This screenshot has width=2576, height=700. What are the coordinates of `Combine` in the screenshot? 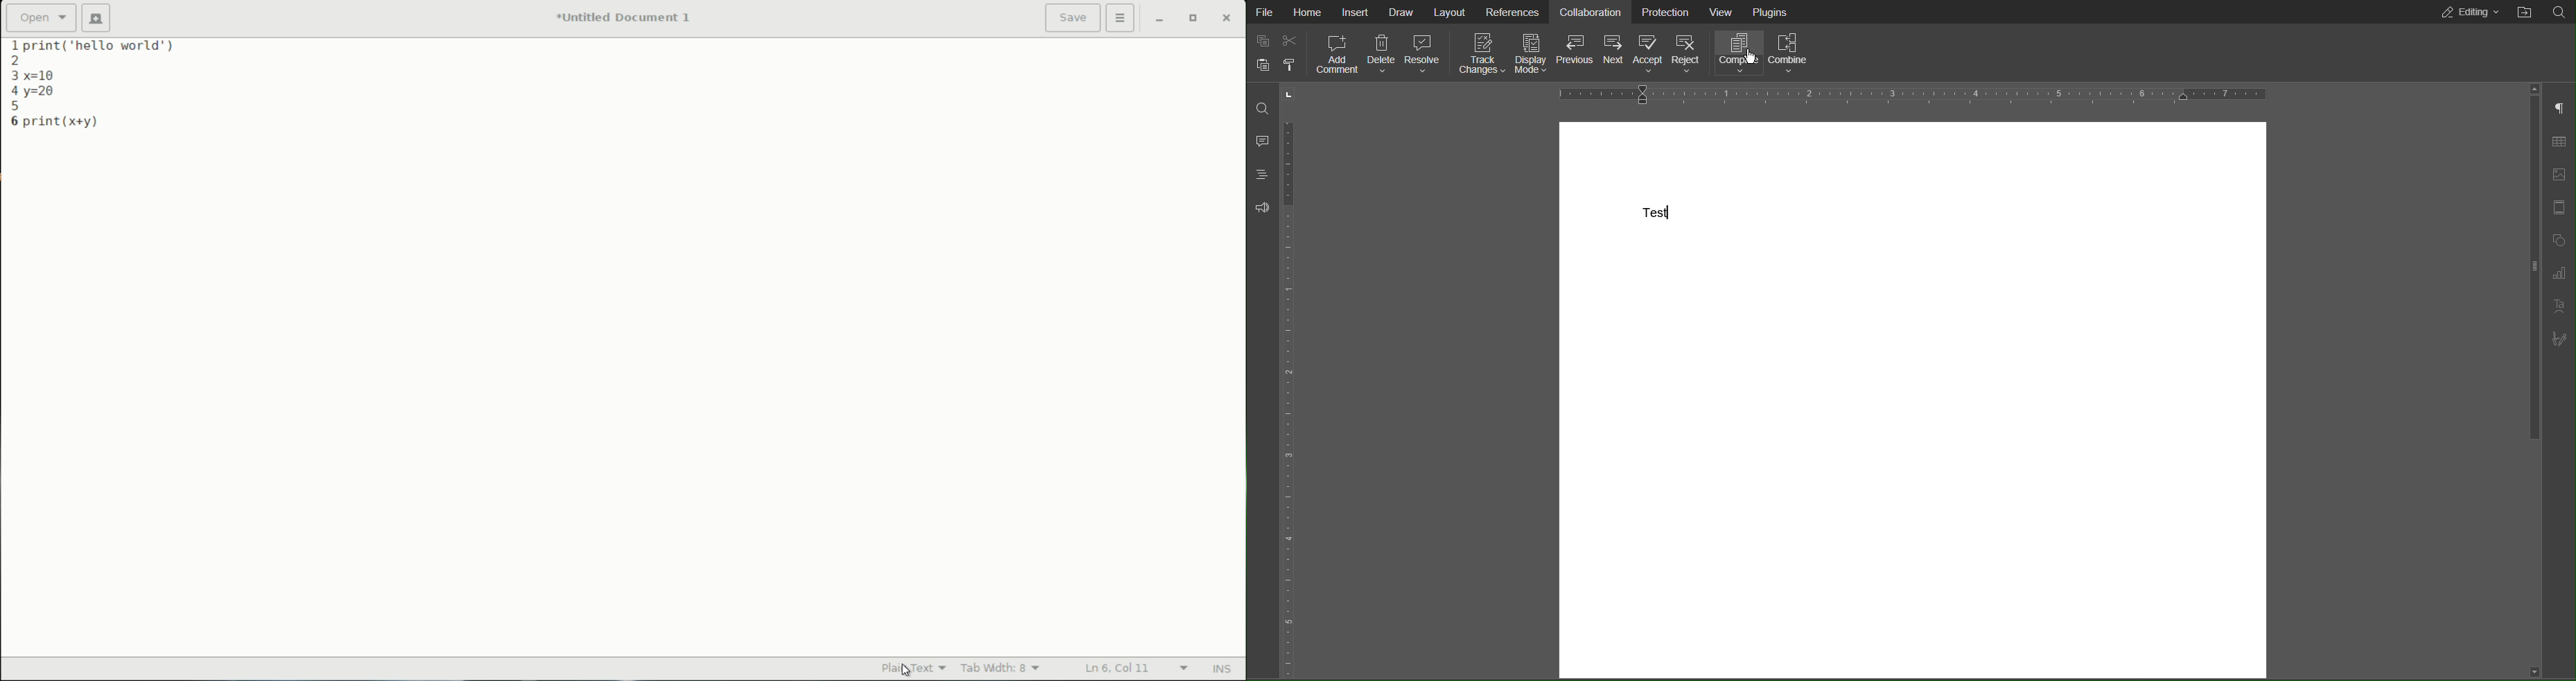 It's located at (1789, 54).